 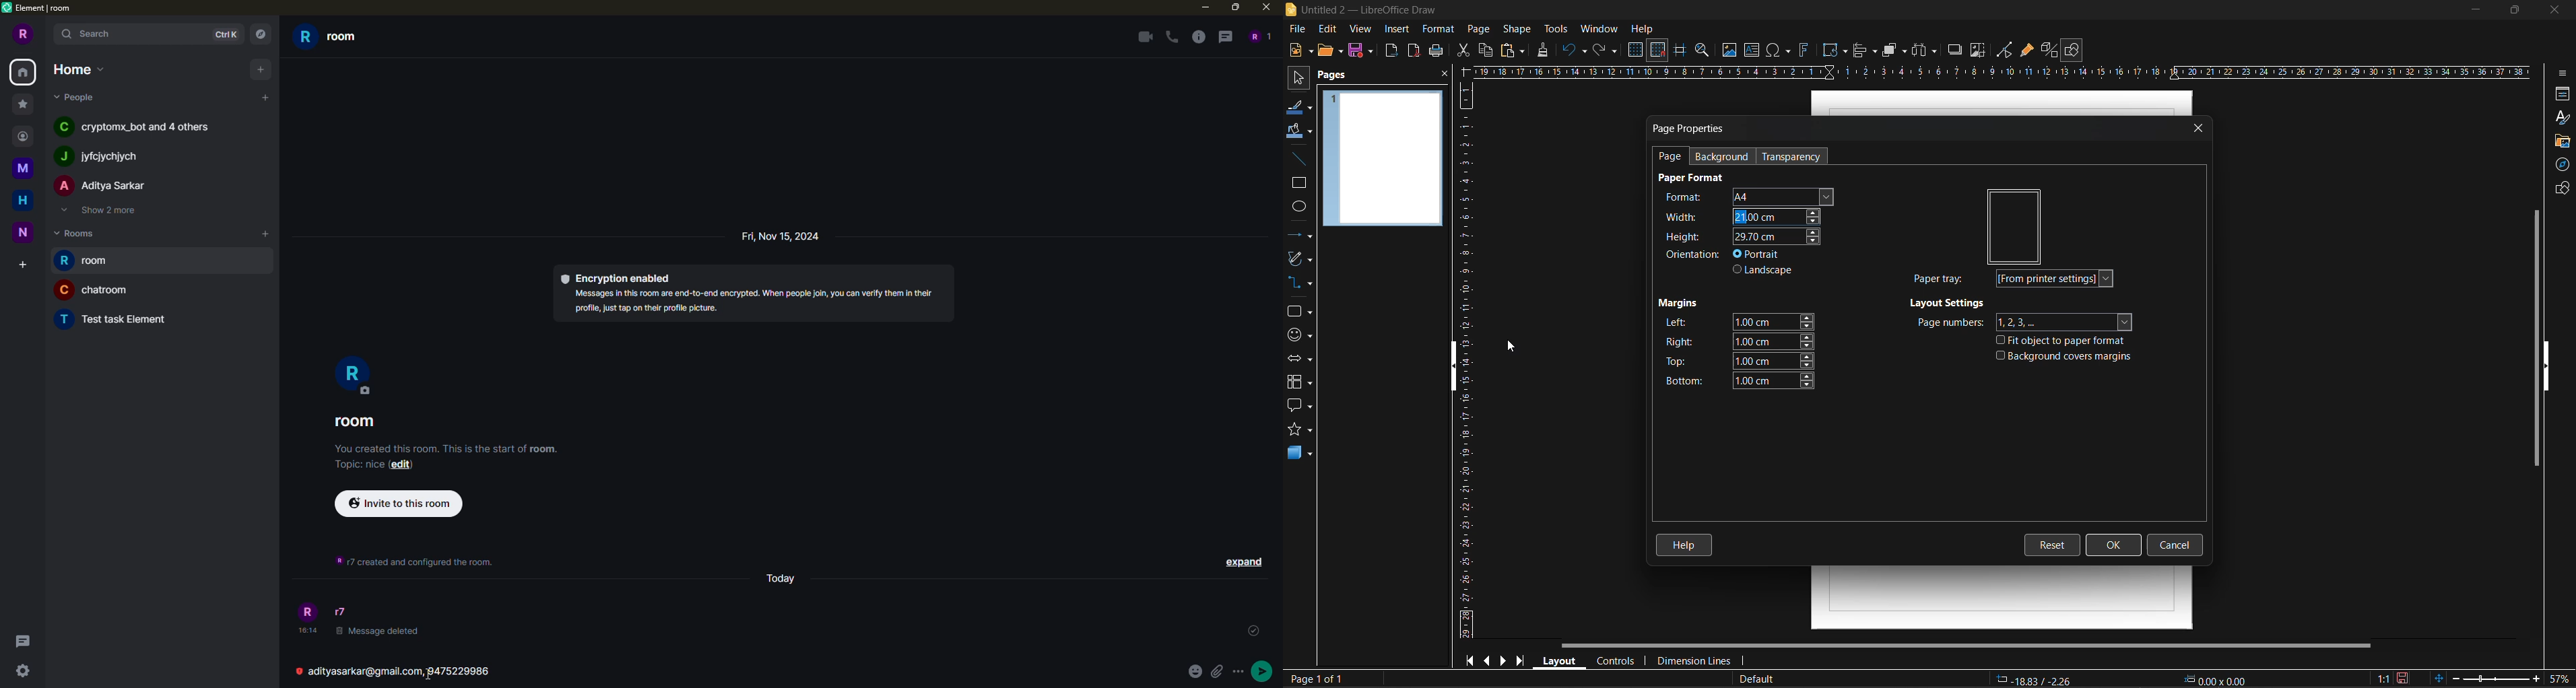 What do you see at coordinates (406, 673) in the screenshot?
I see `email, contact number` at bounding box center [406, 673].